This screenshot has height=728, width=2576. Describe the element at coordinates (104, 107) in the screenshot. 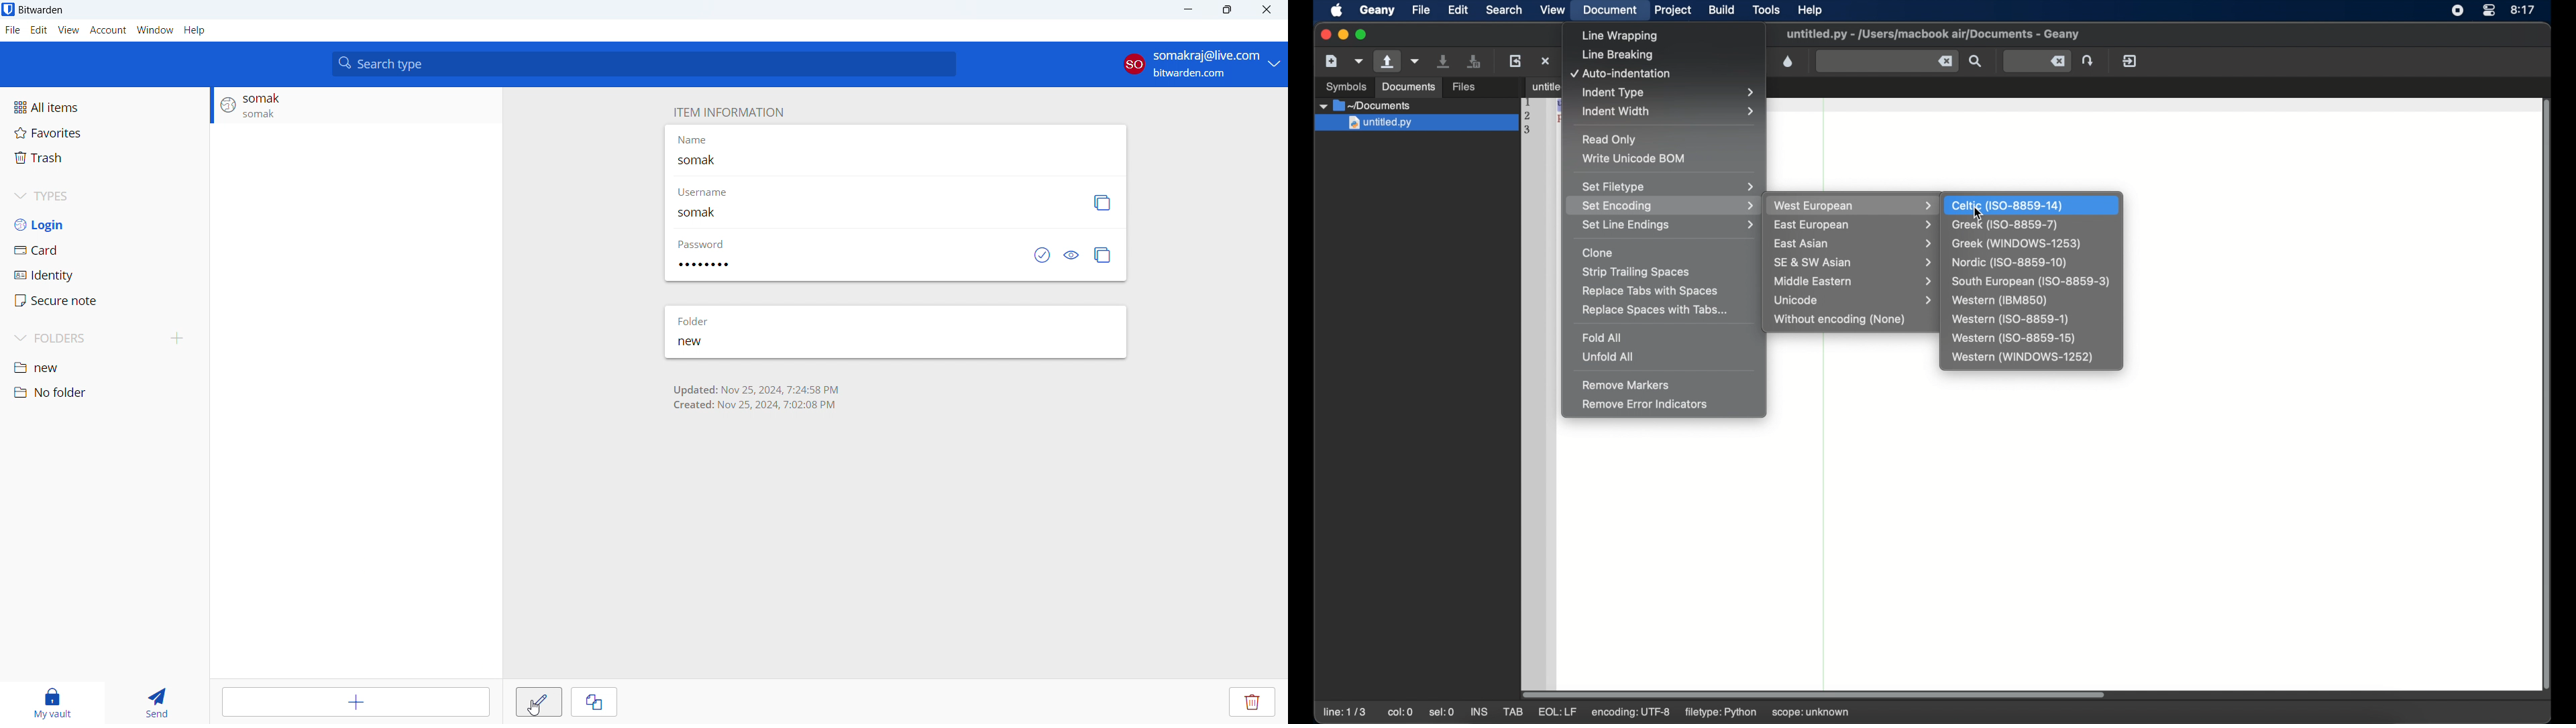

I see `all items` at that location.